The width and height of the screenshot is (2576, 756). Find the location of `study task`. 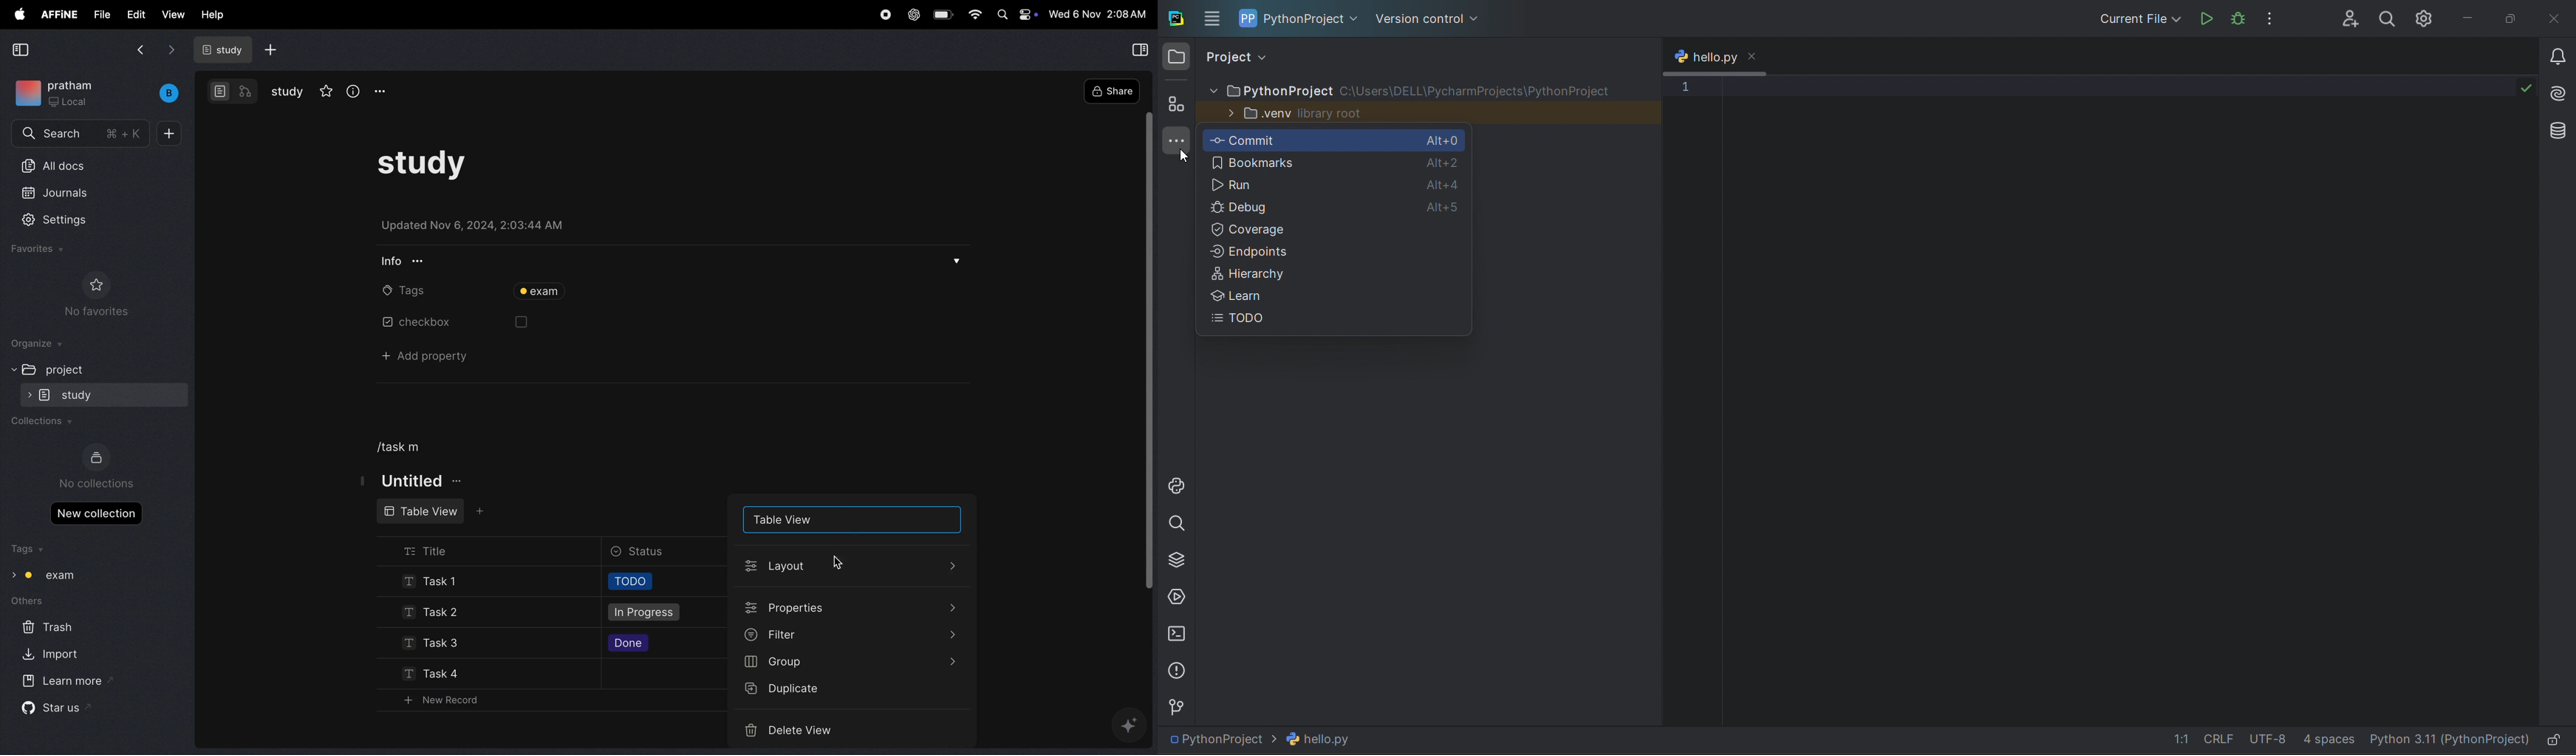

study task is located at coordinates (437, 164).